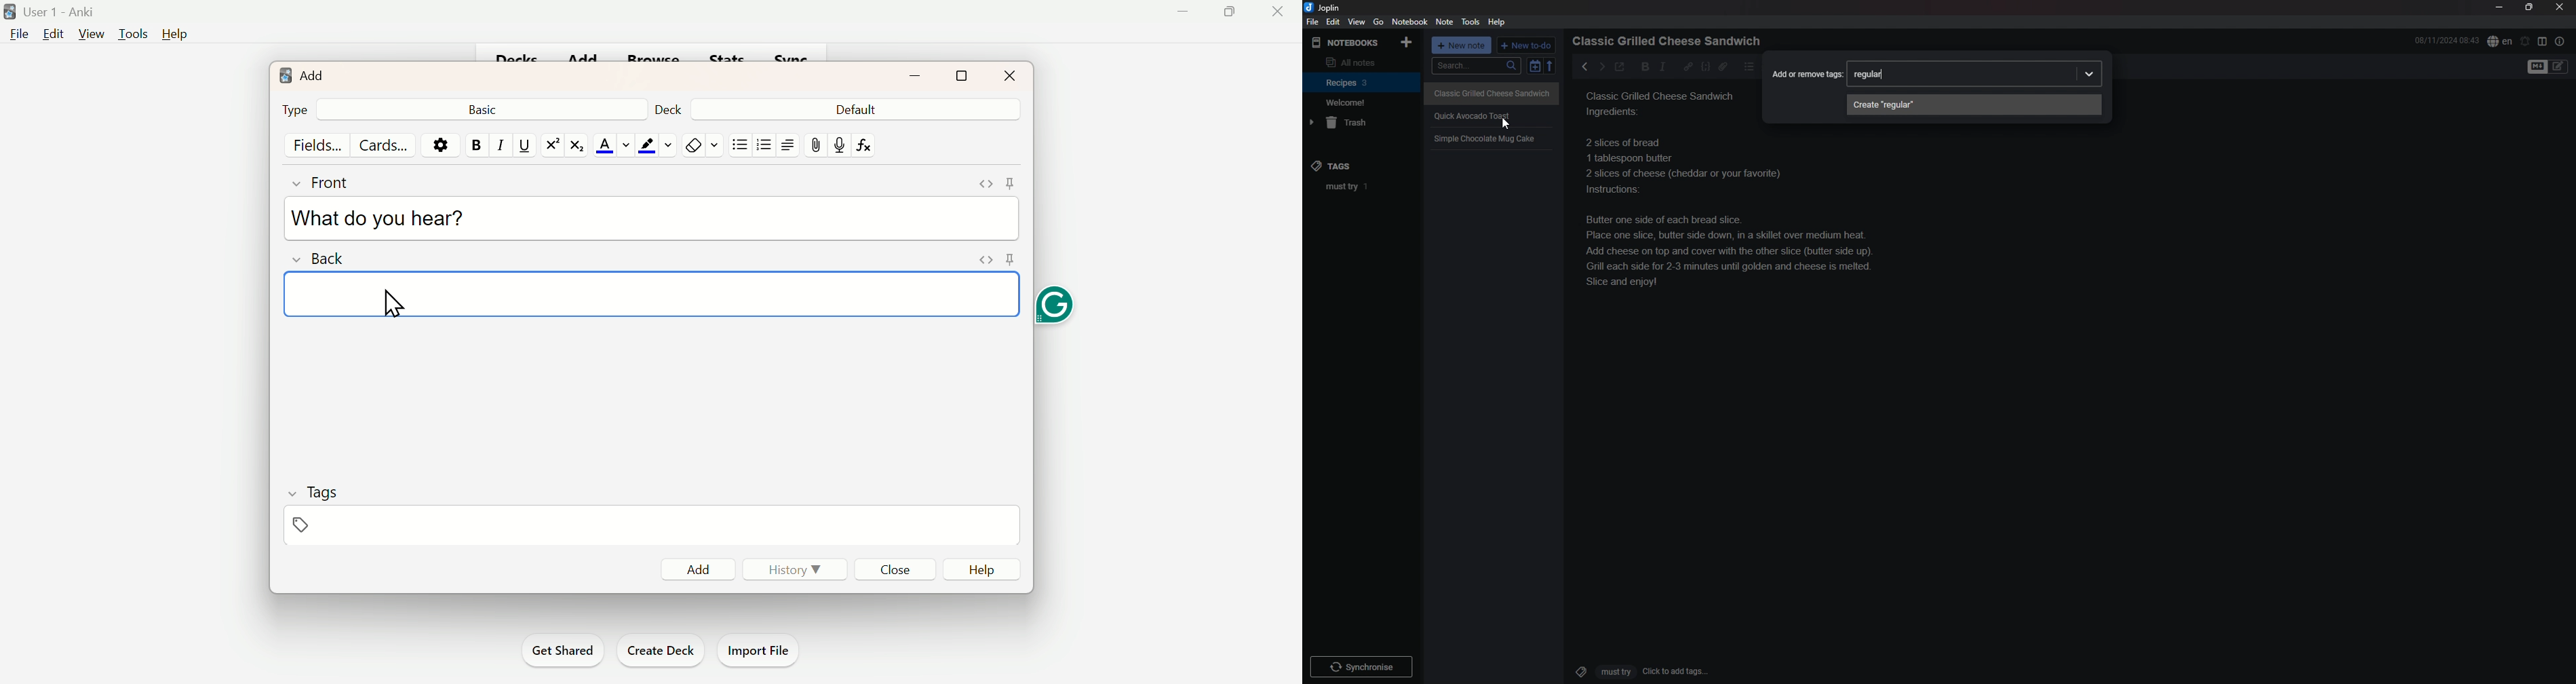 This screenshot has height=700, width=2576. Describe the element at coordinates (321, 145) in the screenshot. I see `Fields...` at that location.